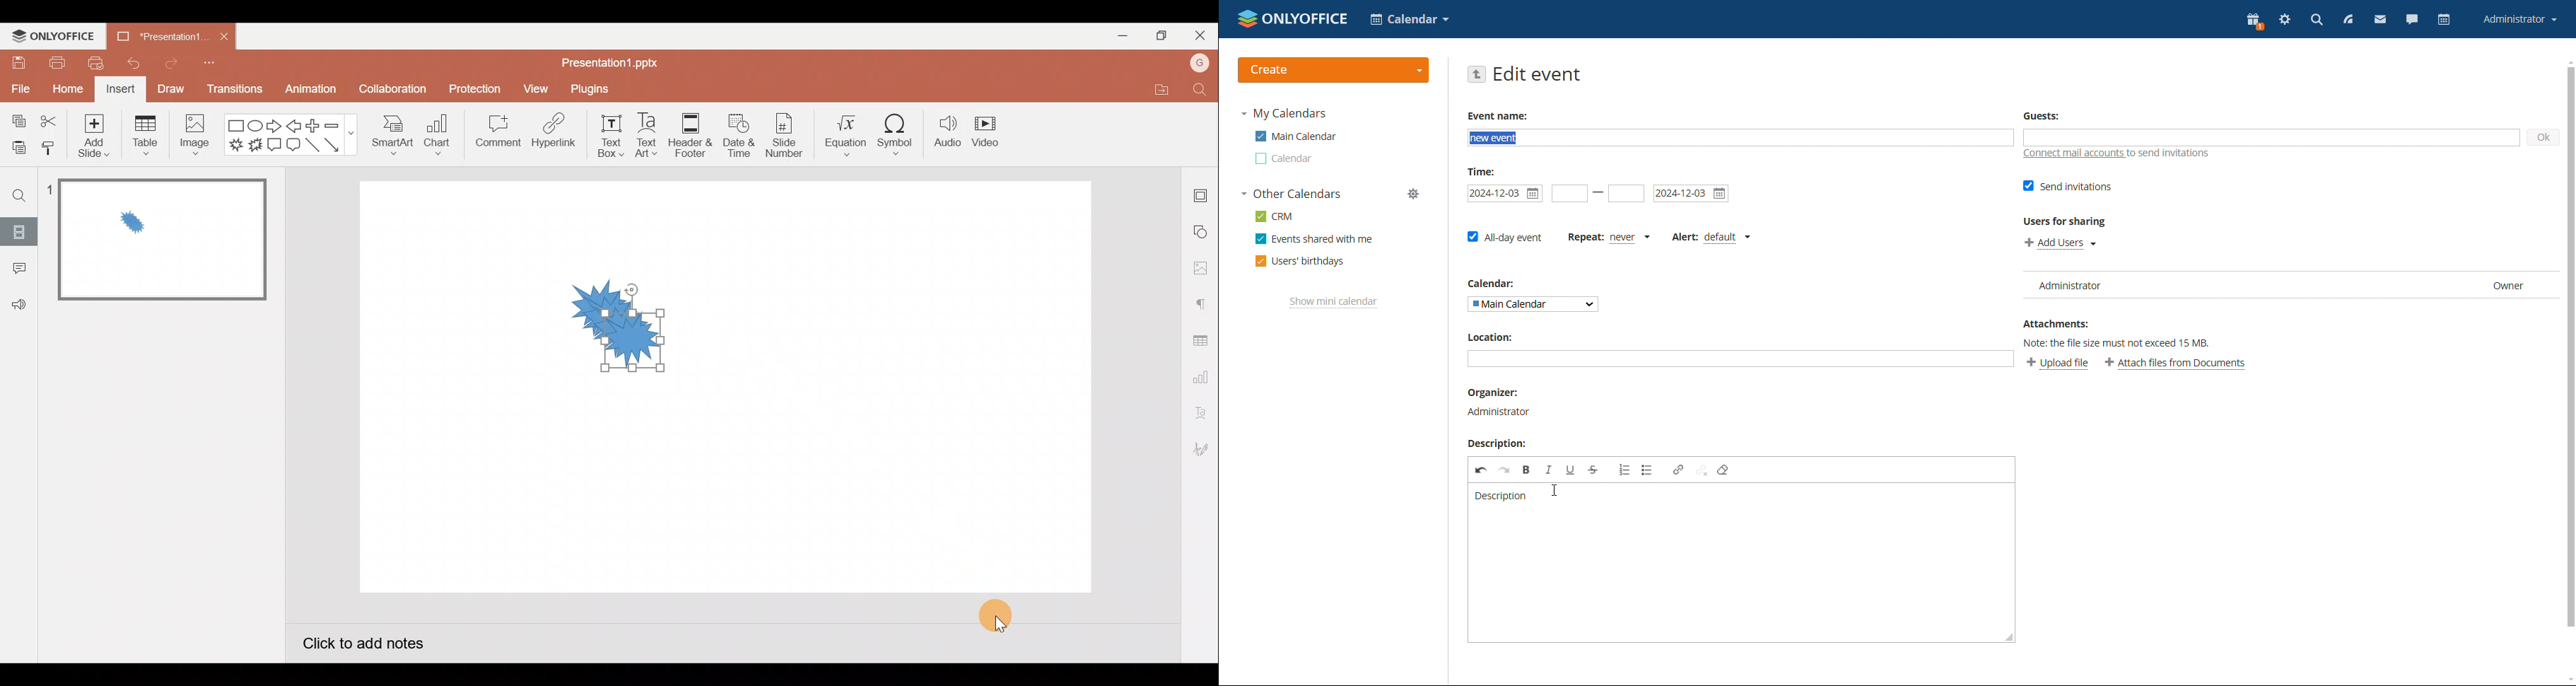 The height and width of the screenshot is (700, 2576). What do you see at coordinates (1496, 282) in the screenshot?
I see `calendar:` at bounding box center [1496, 282].